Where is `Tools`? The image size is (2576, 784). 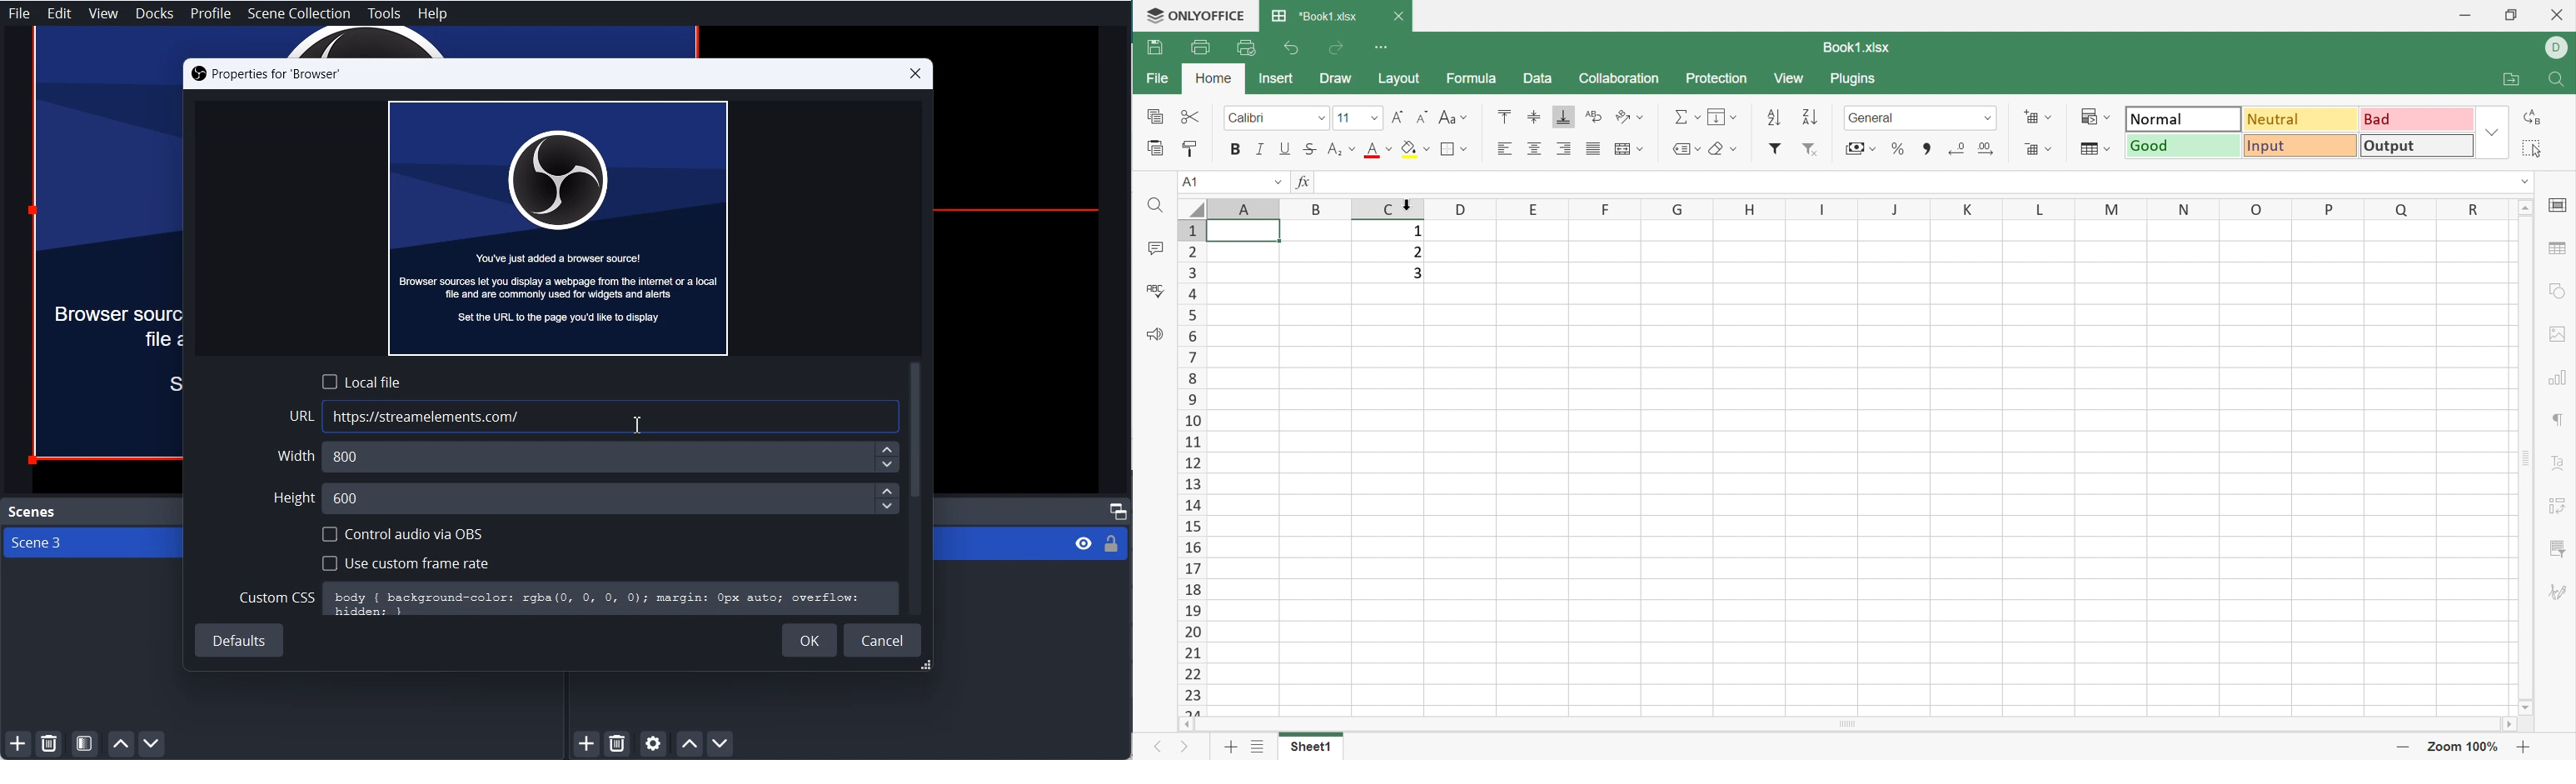 Tools is located at coordinates (384, 14).